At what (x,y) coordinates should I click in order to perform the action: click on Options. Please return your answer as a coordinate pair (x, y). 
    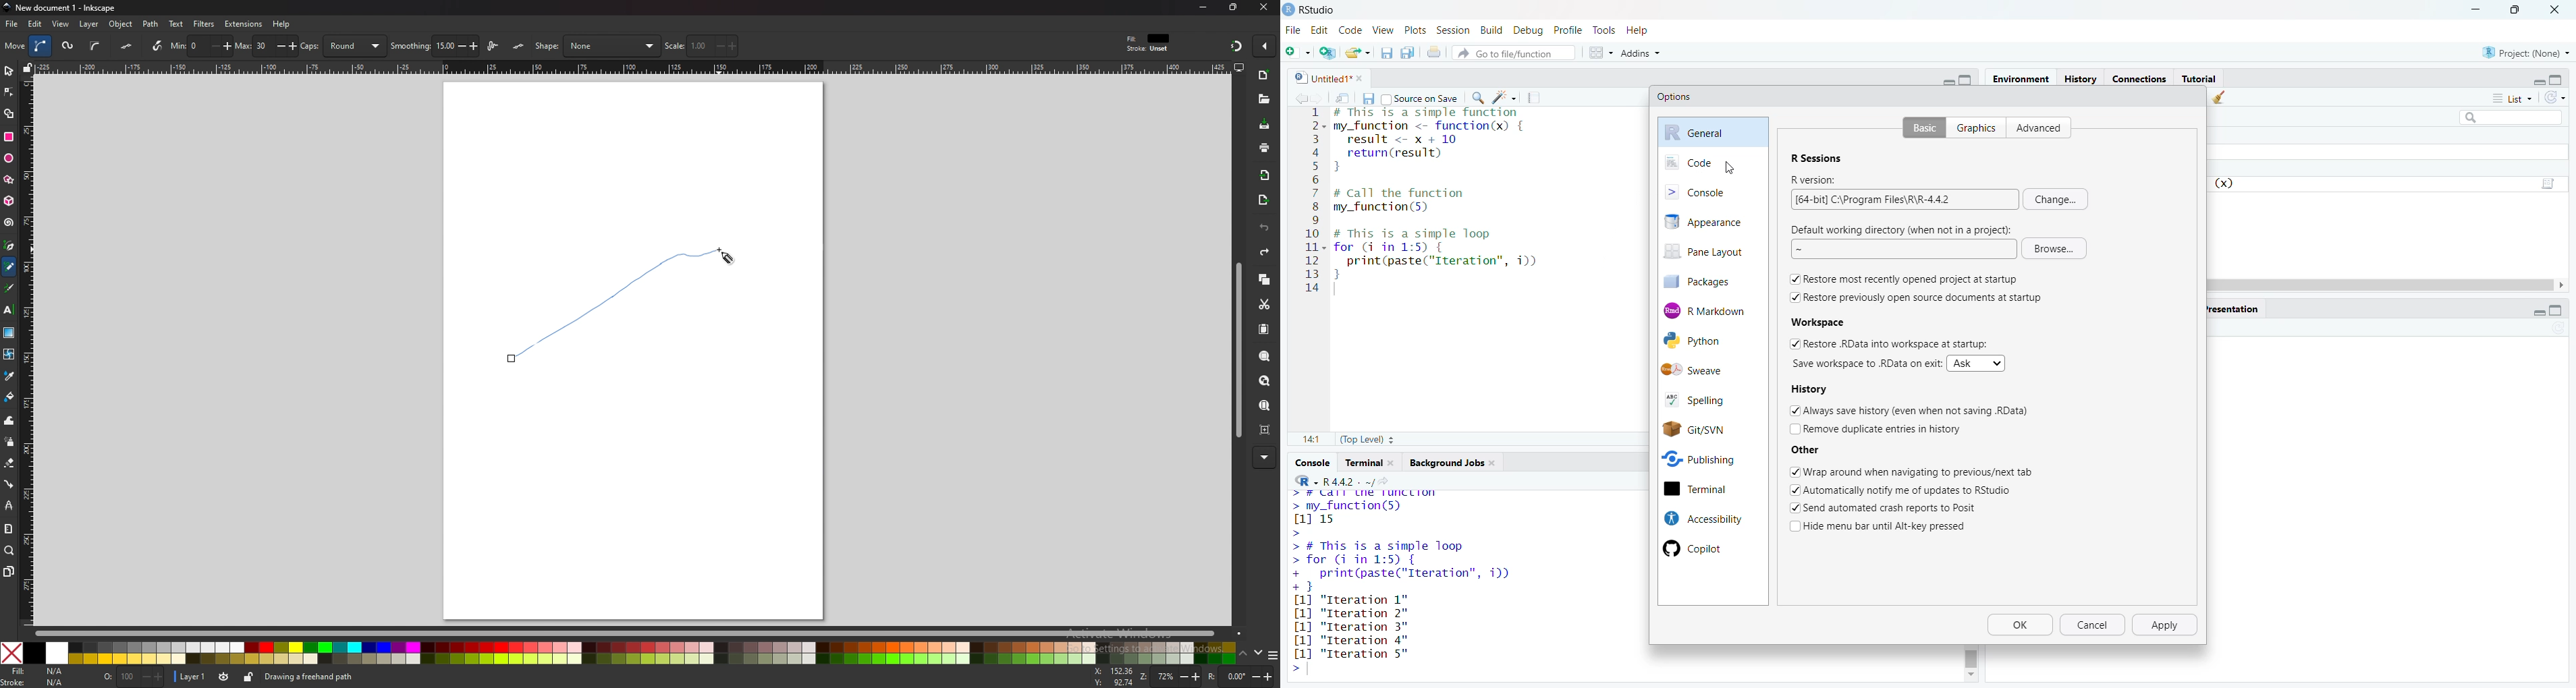
    Looking at the image, I should click on (1675, 96).